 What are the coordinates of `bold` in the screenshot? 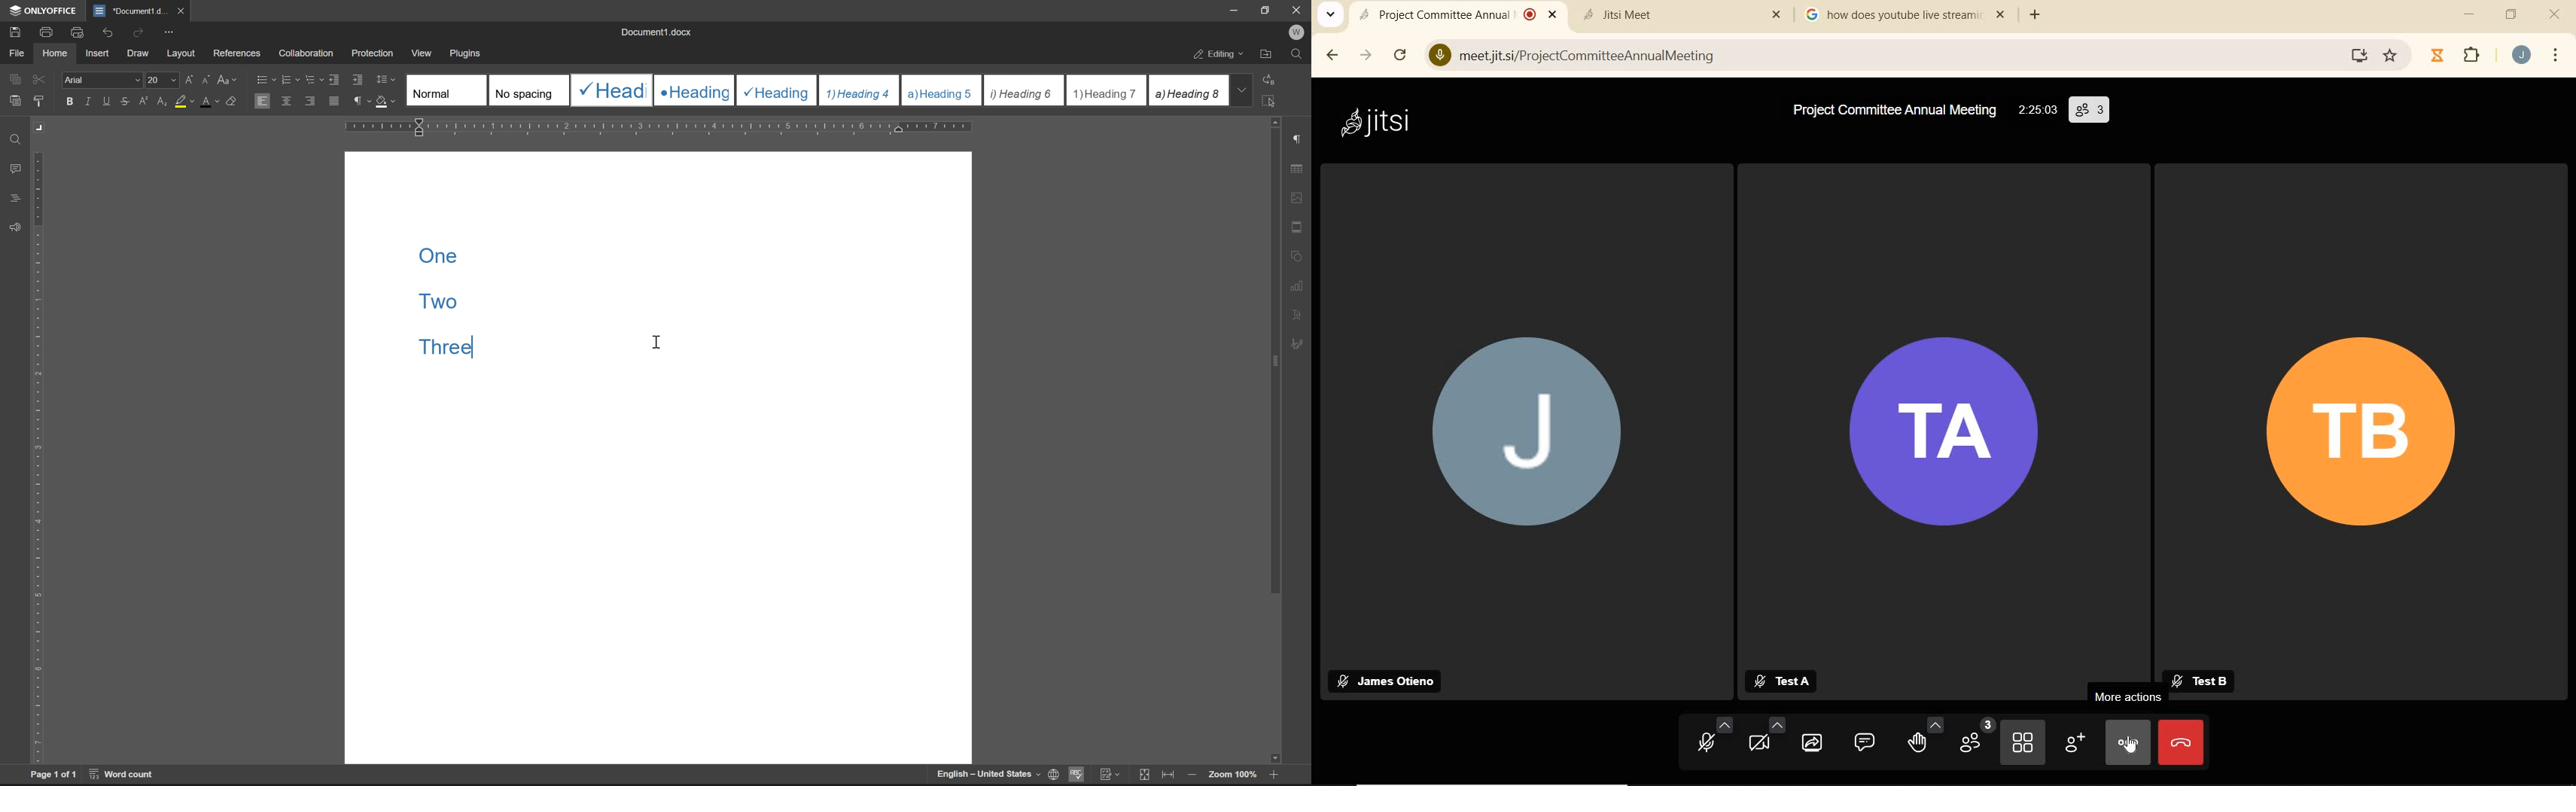 It's located at (70, 101).